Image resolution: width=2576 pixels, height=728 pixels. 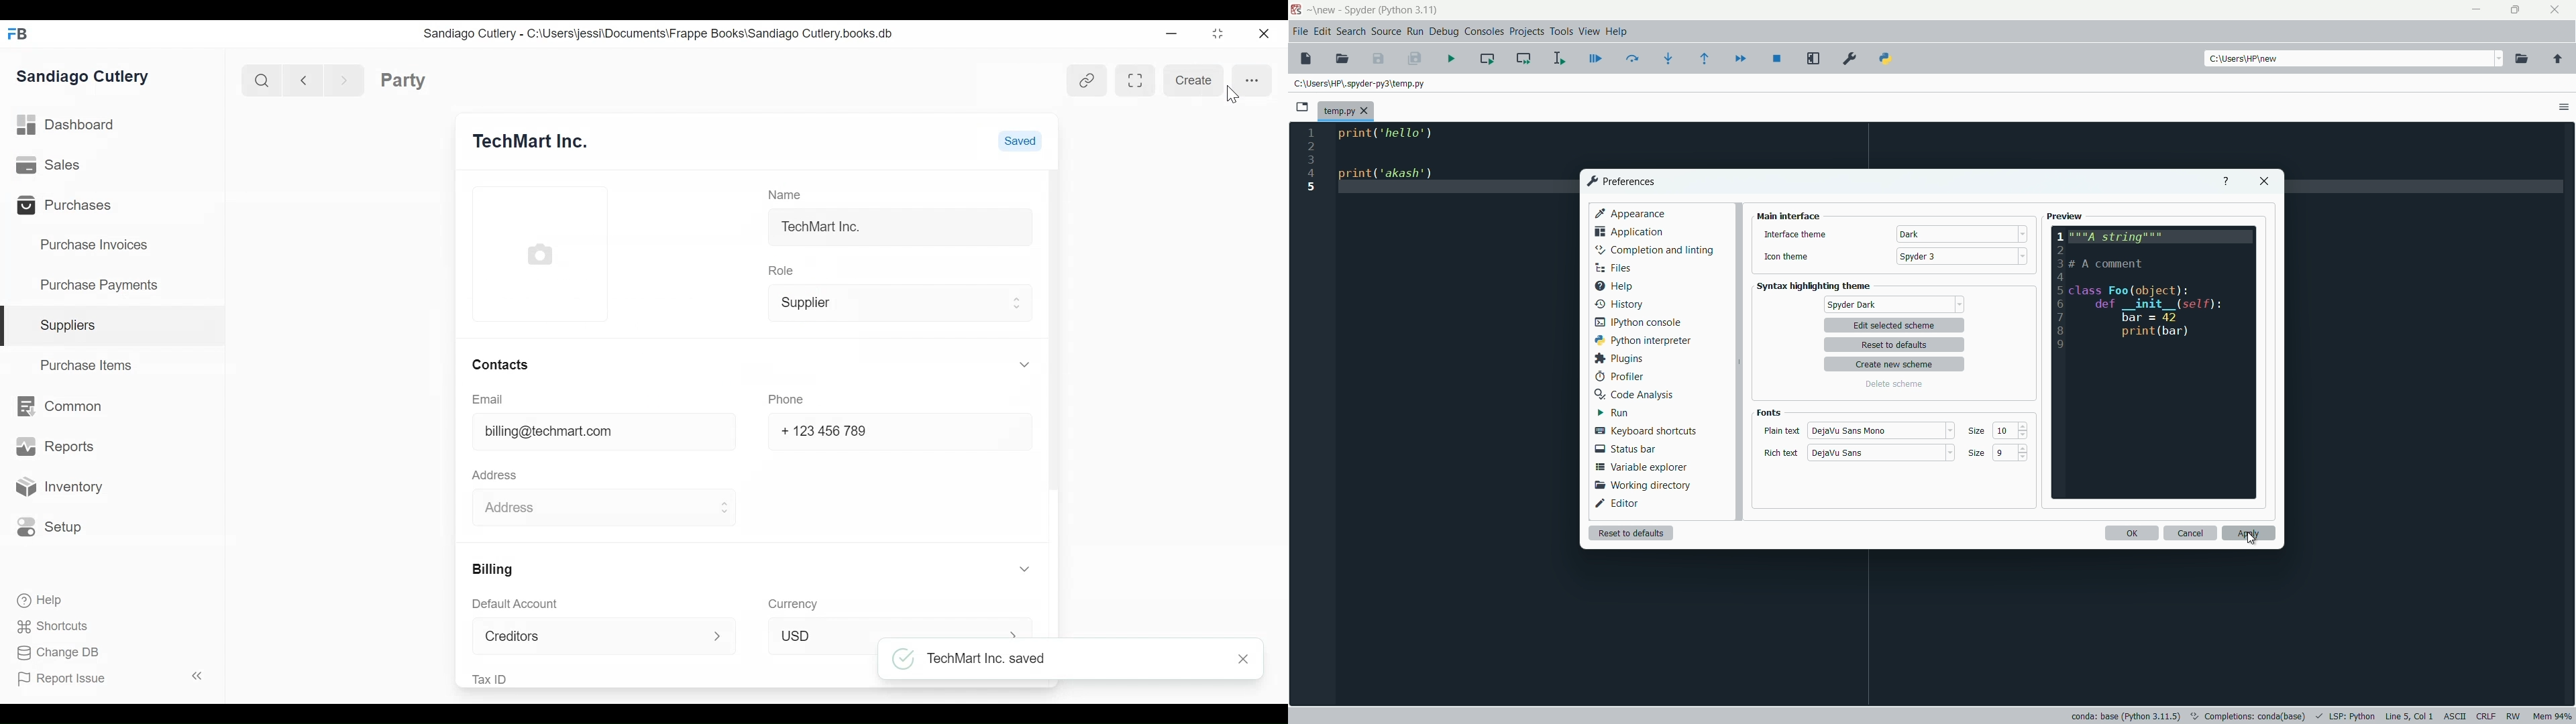 I want to click on completion and linting, so click(x=1654, y=250).